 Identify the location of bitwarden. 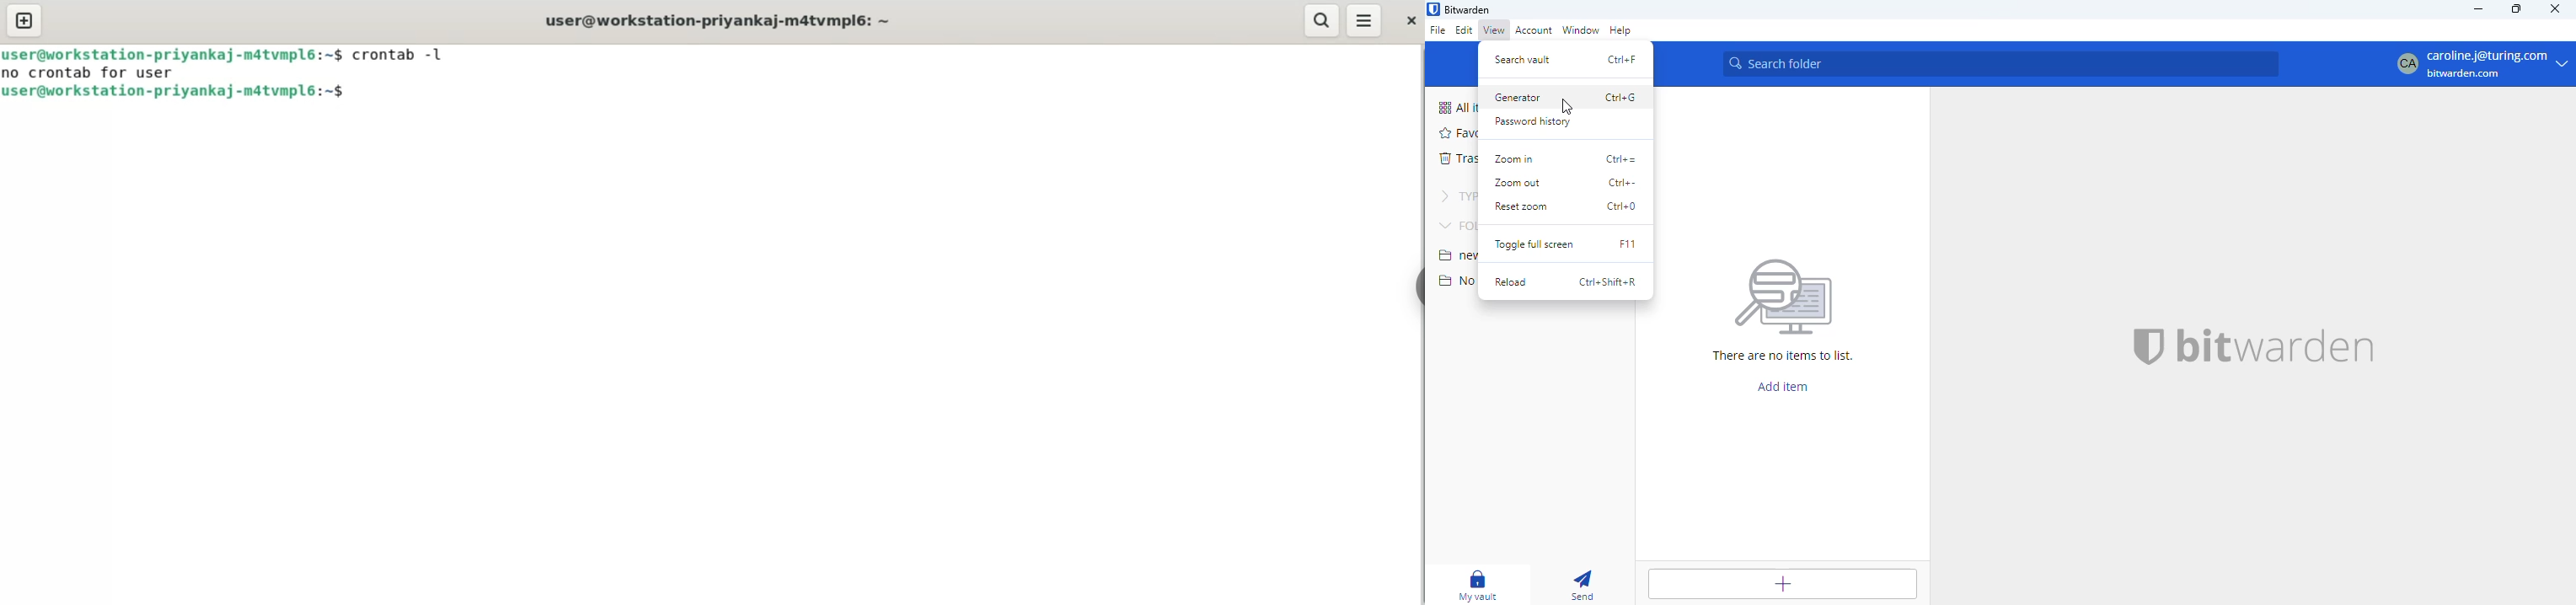
(1467, 9).